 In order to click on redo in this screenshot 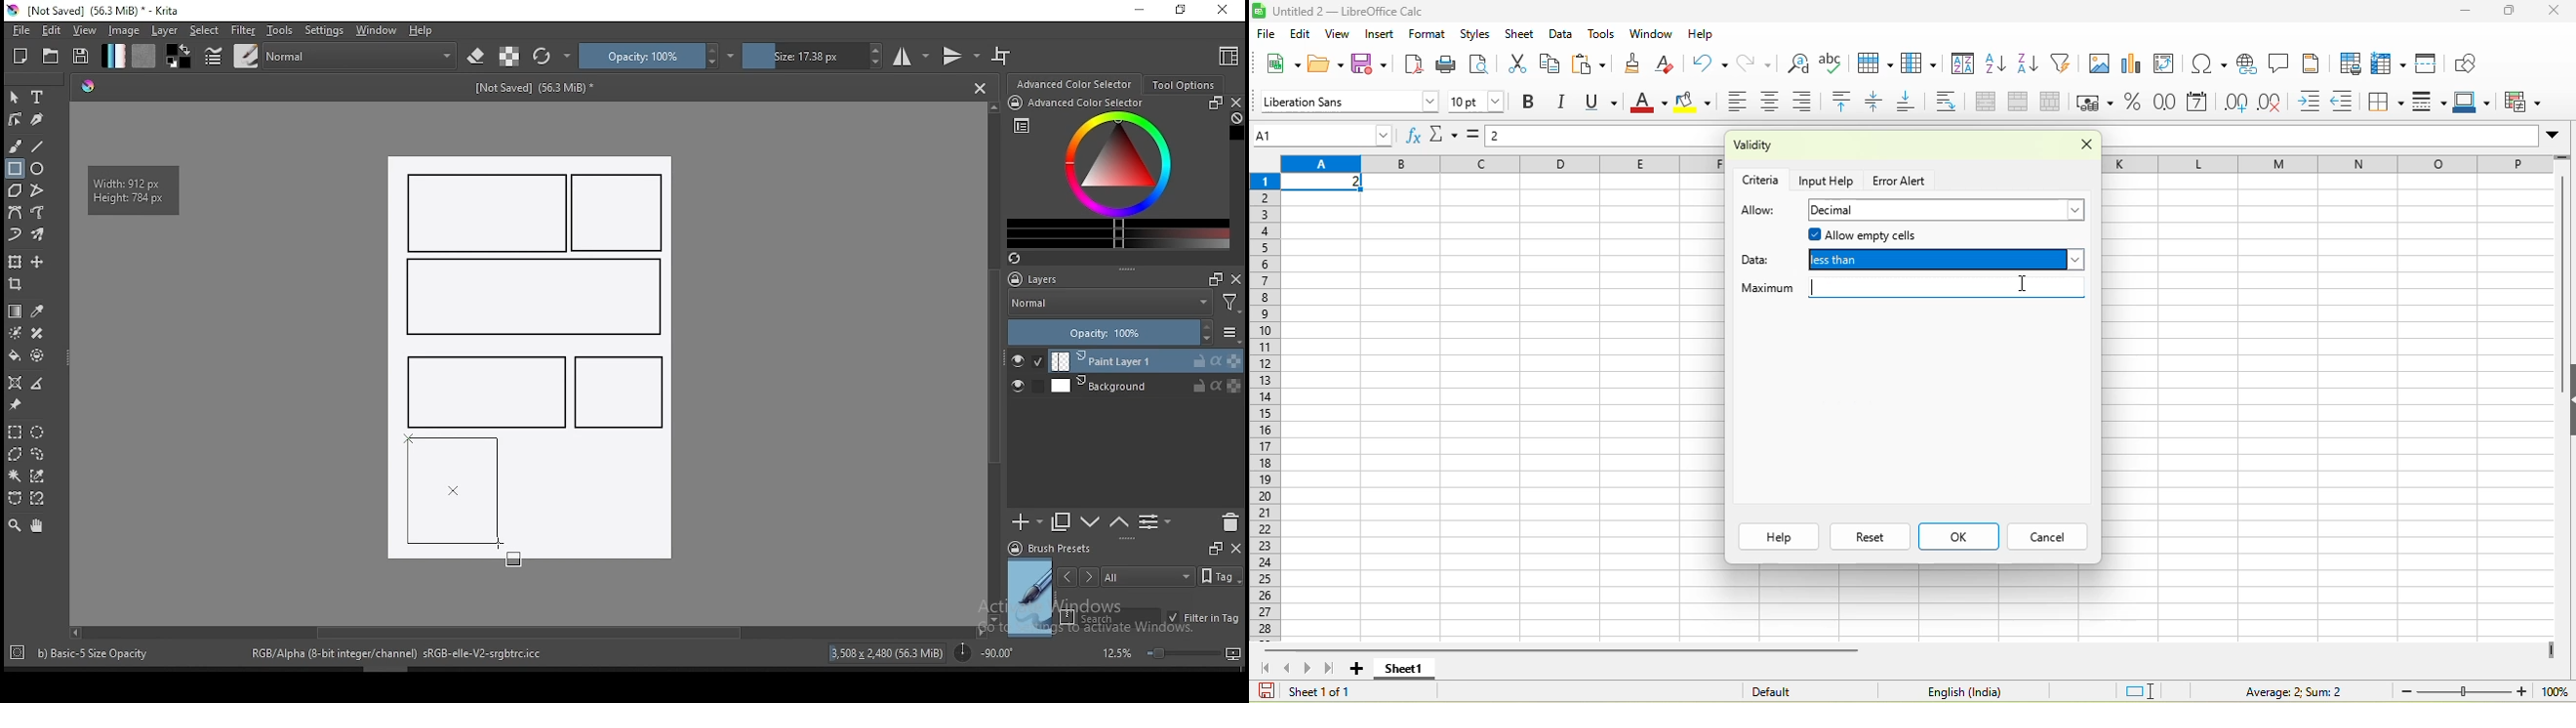, I will do `click(1761, 62)`.